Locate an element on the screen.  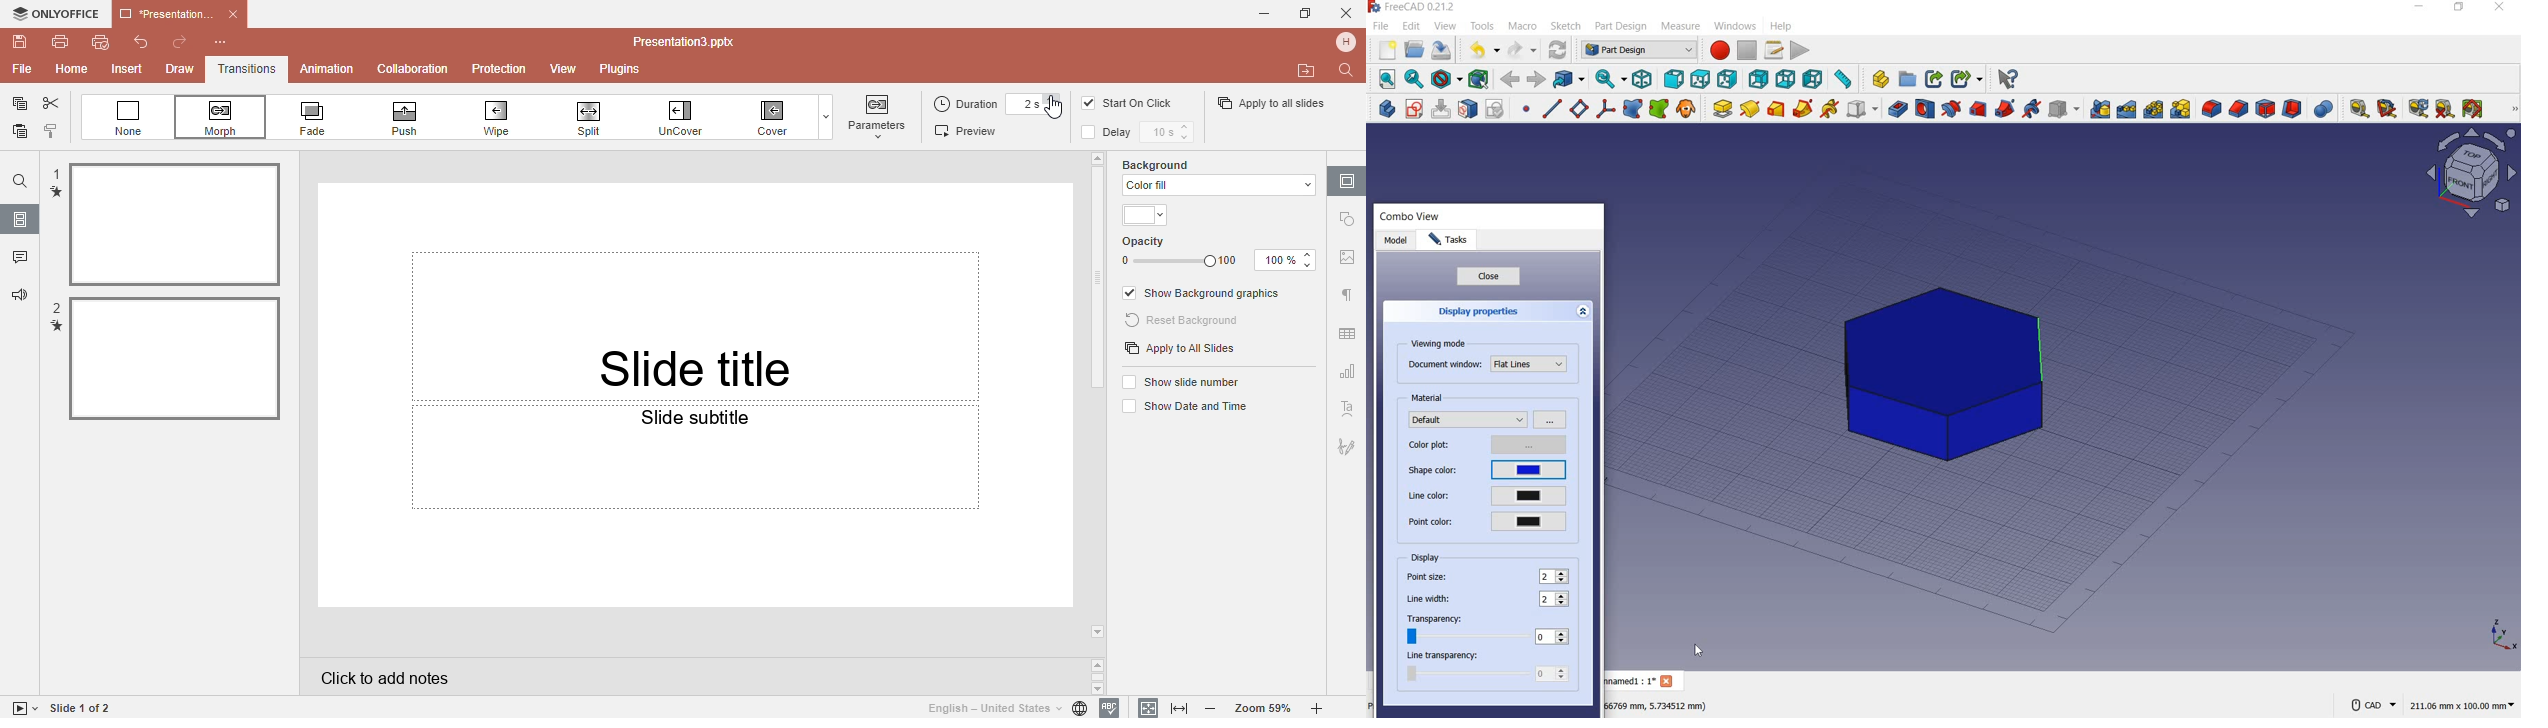
color fill is located at coordinates (1216, 185).